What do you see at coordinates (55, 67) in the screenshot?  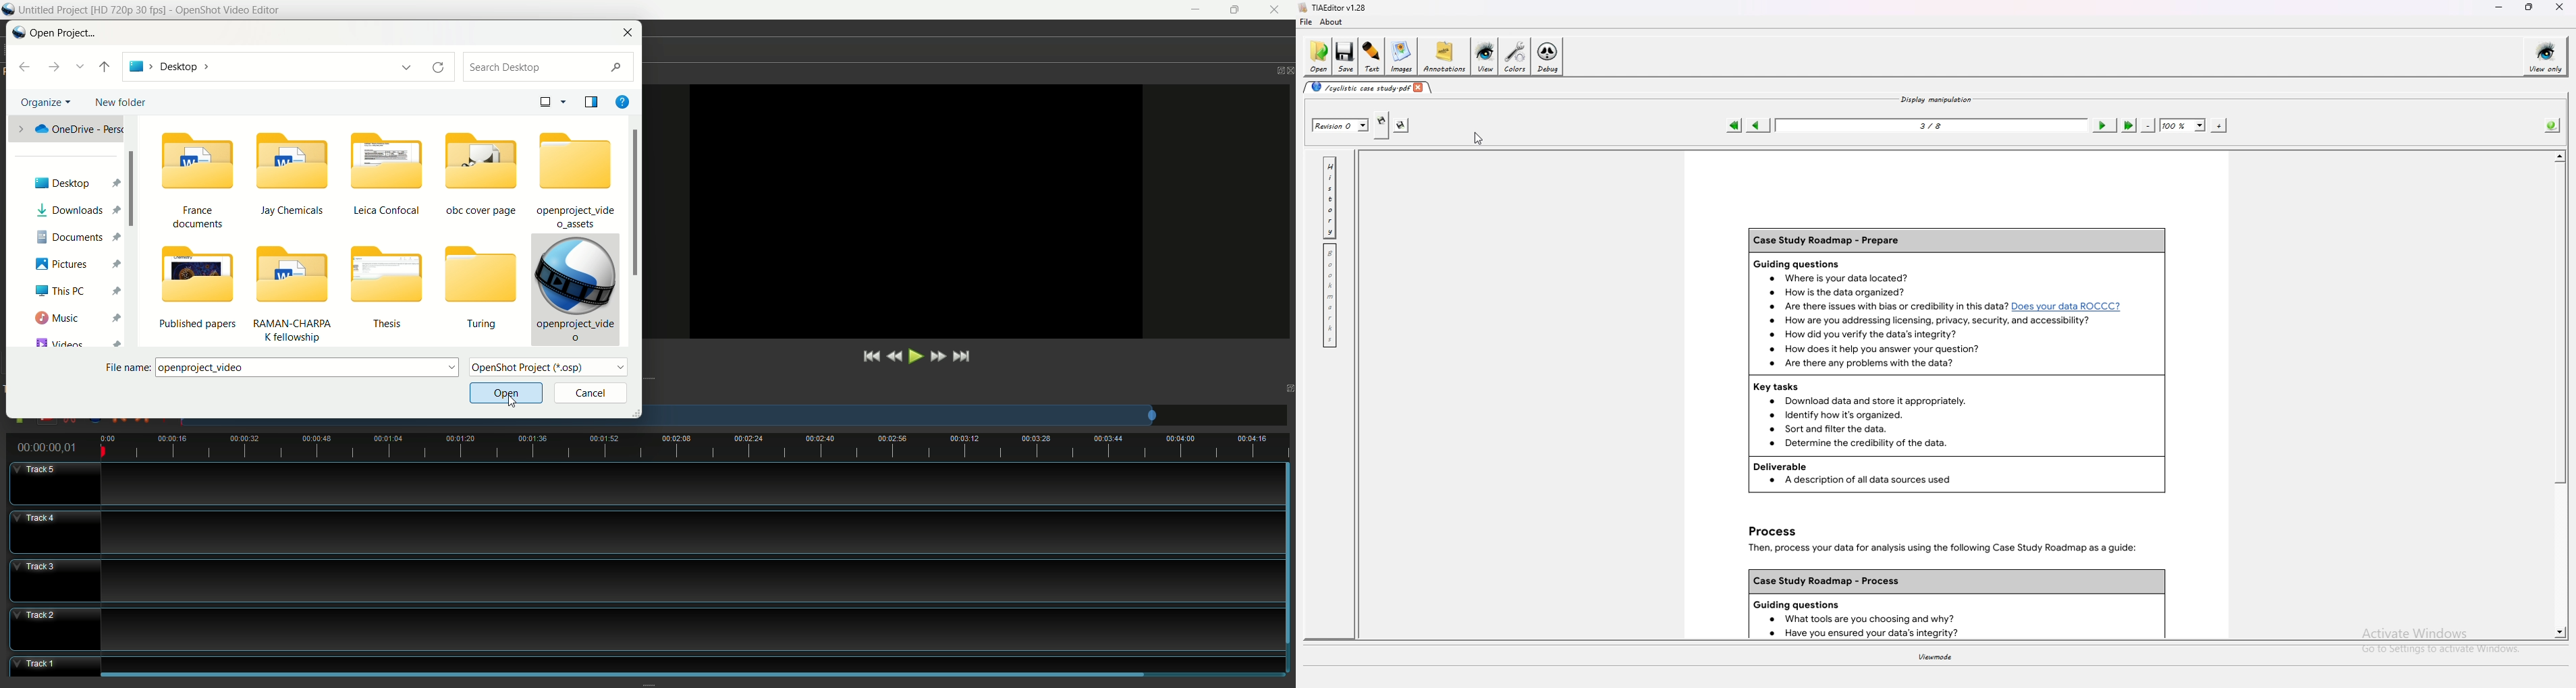 I see `forward` at bounding box center [55, 67].